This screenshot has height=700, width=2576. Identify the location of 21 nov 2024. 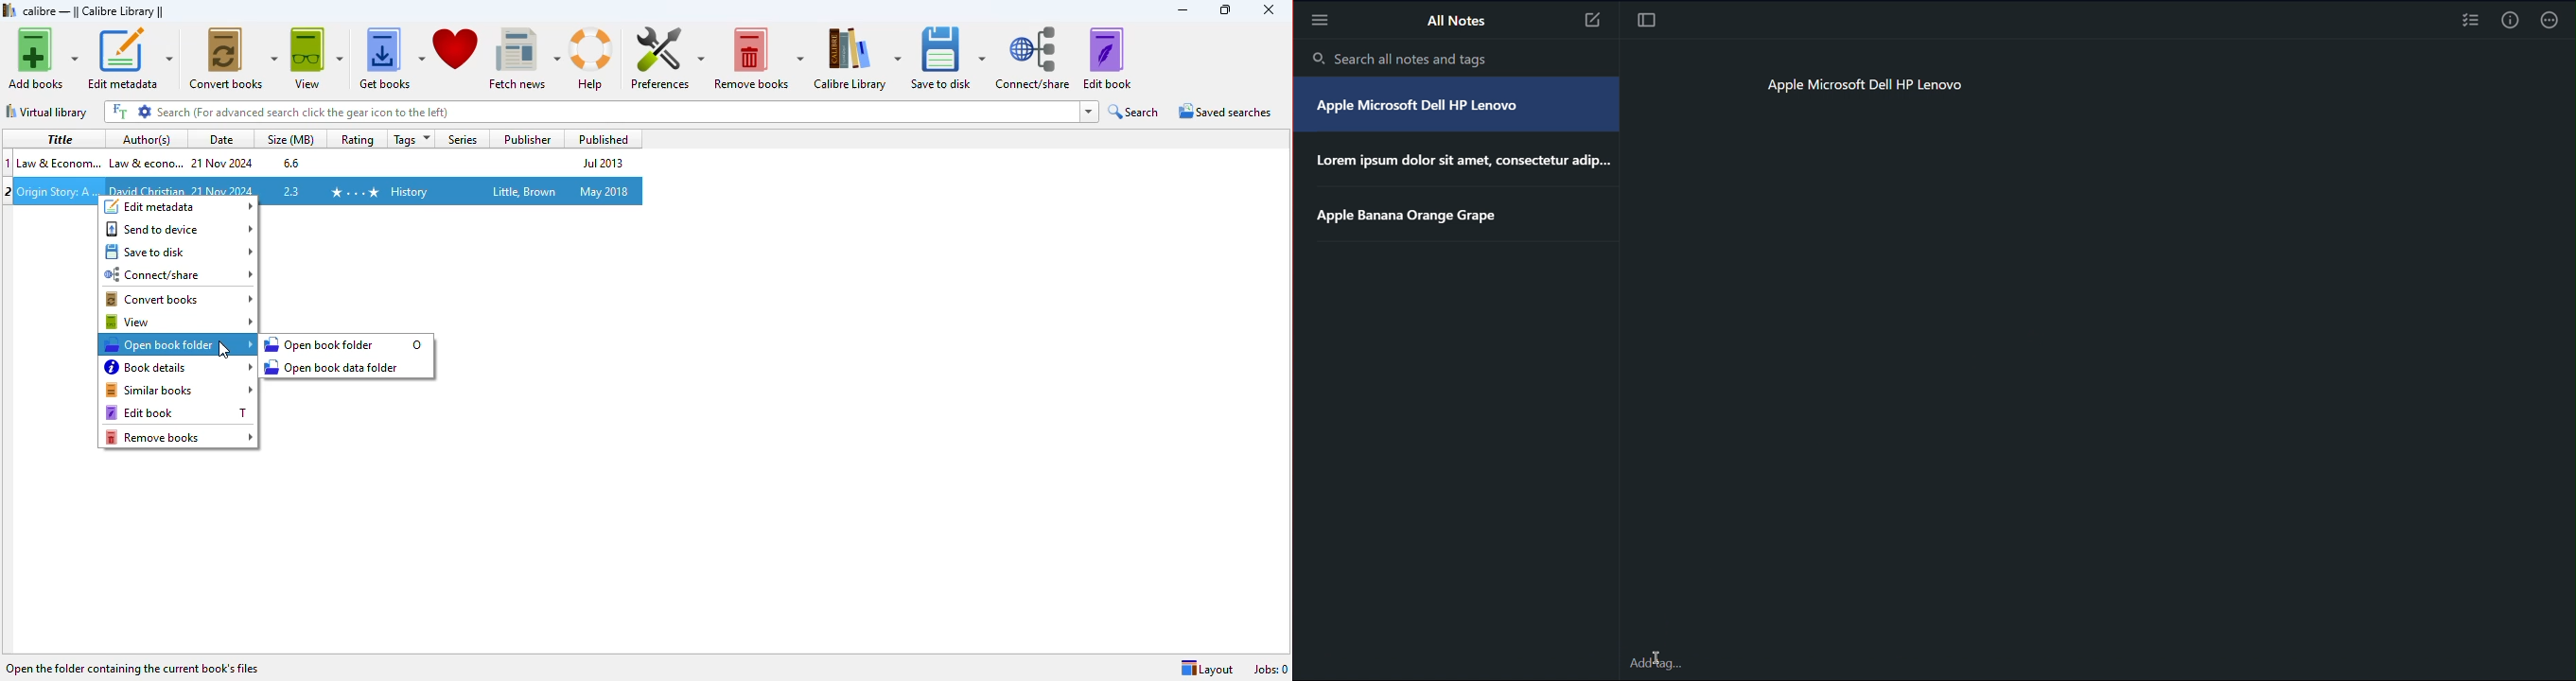
(223, 163).